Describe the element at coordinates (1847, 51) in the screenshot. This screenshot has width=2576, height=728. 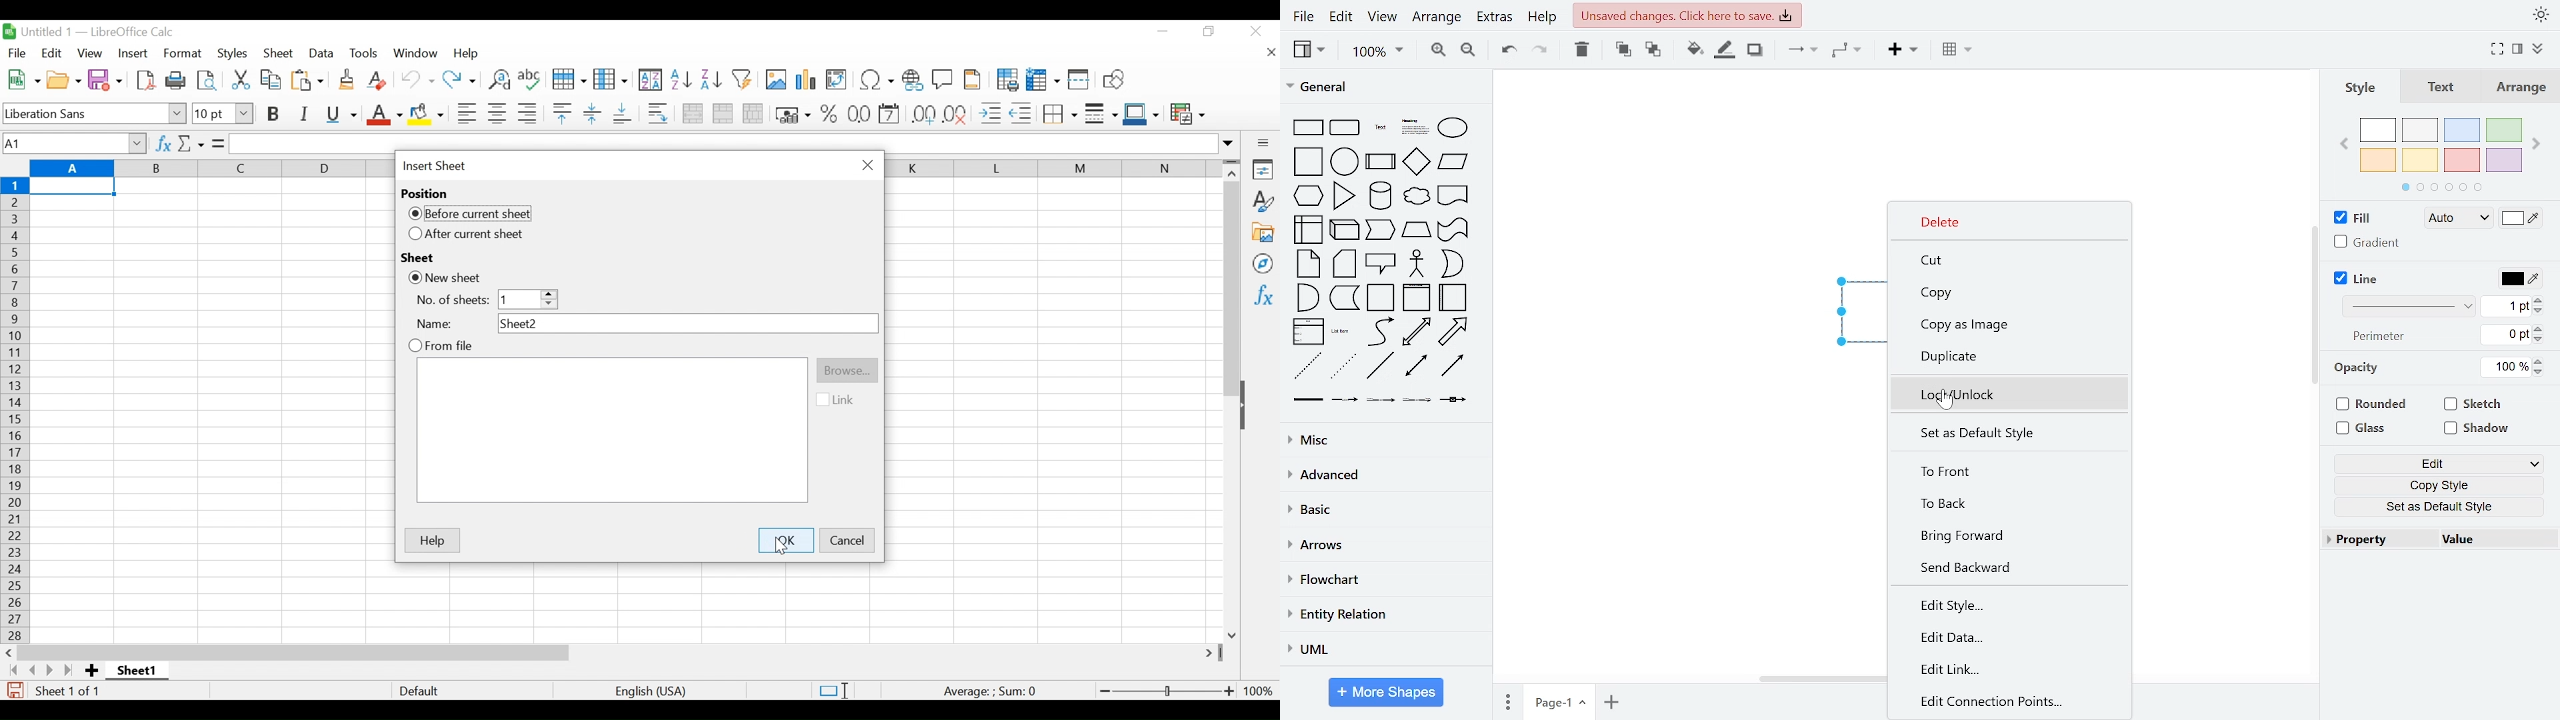
I see `waypoints` at that location.